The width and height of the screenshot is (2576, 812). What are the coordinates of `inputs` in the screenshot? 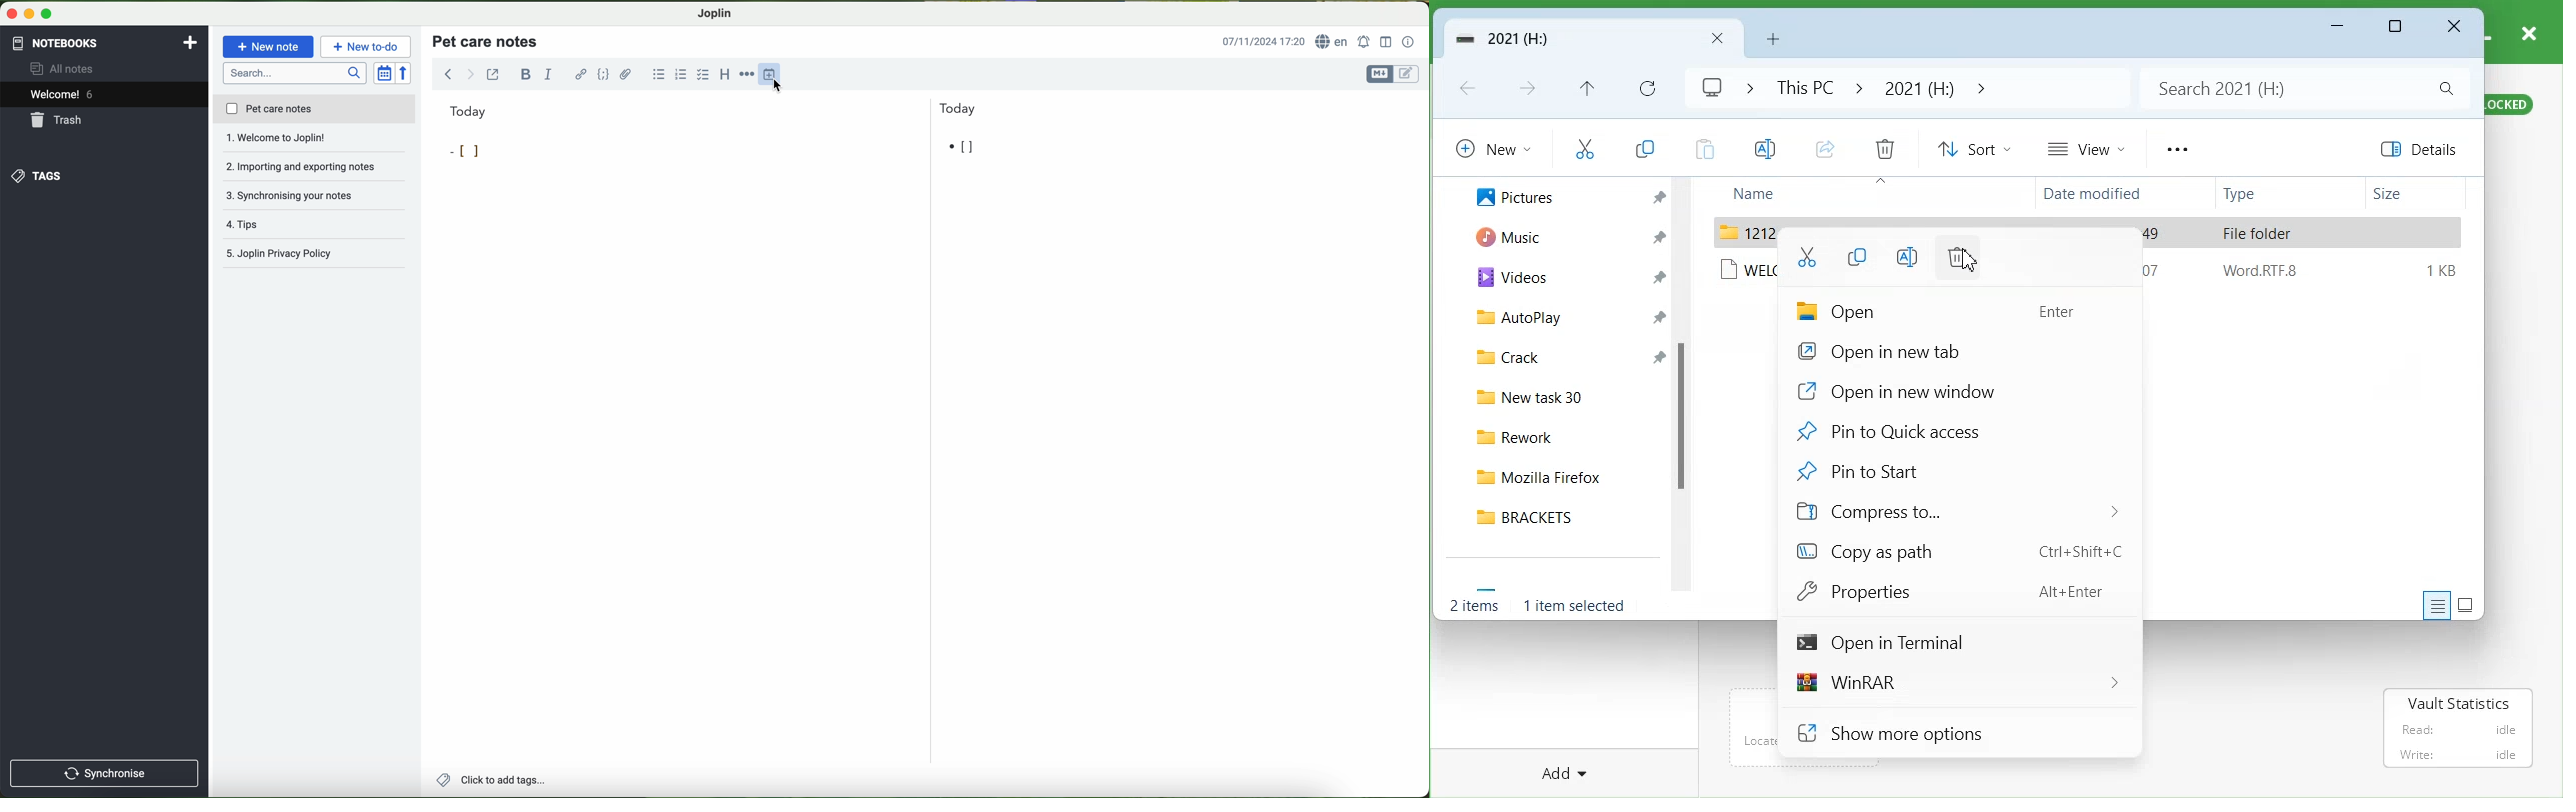 It's located at (497, 152).